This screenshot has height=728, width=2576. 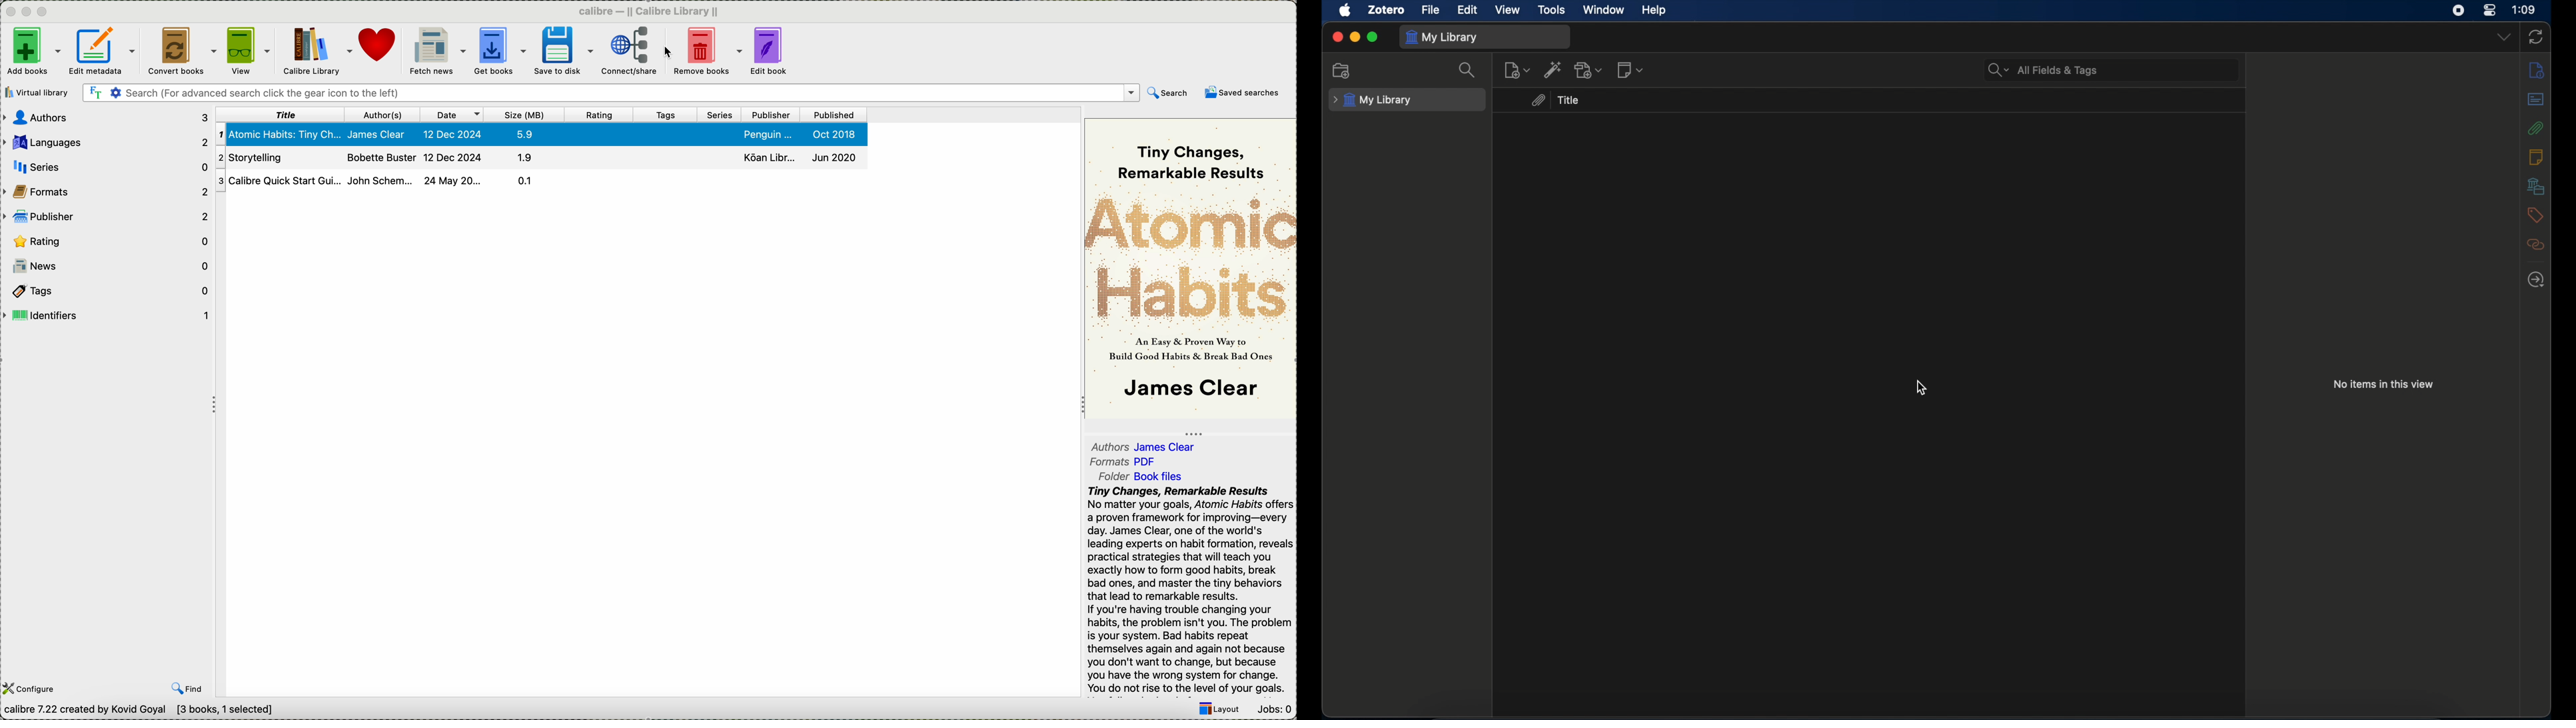 I want to click on dropdown, so click(x=2503, y=37).